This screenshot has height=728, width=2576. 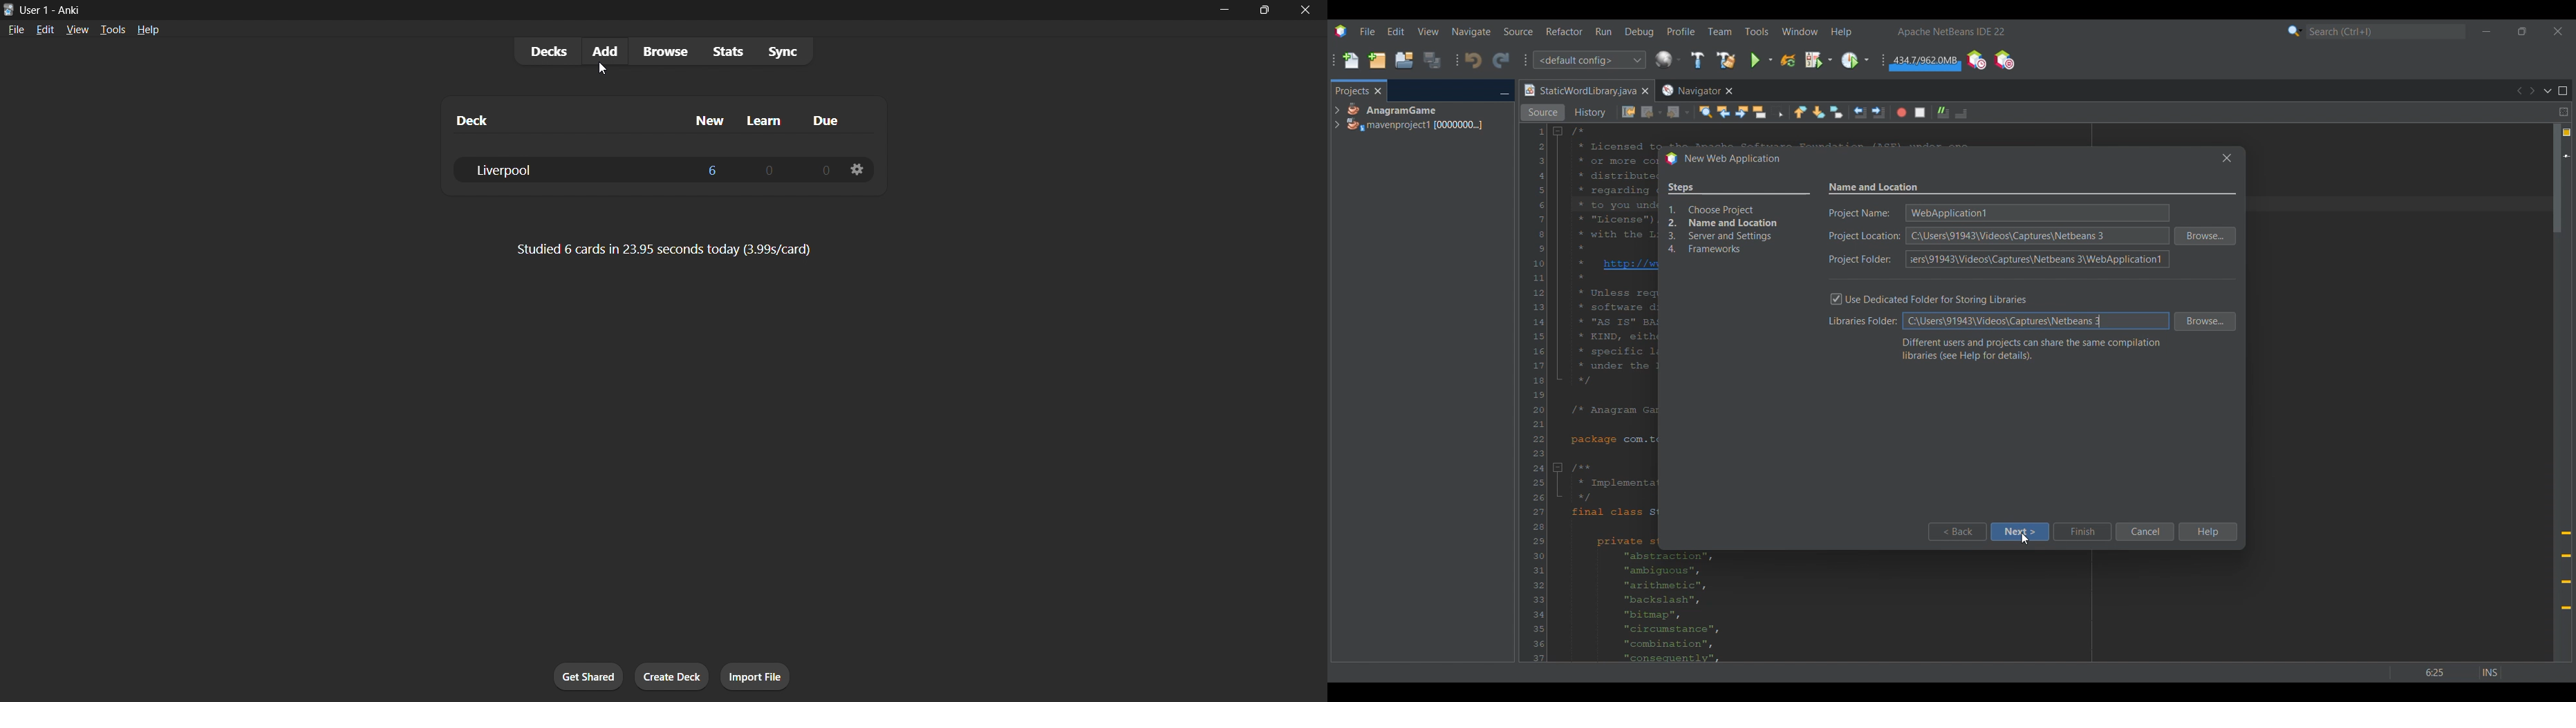 I want to click on tools, so click(x=111, y=29).